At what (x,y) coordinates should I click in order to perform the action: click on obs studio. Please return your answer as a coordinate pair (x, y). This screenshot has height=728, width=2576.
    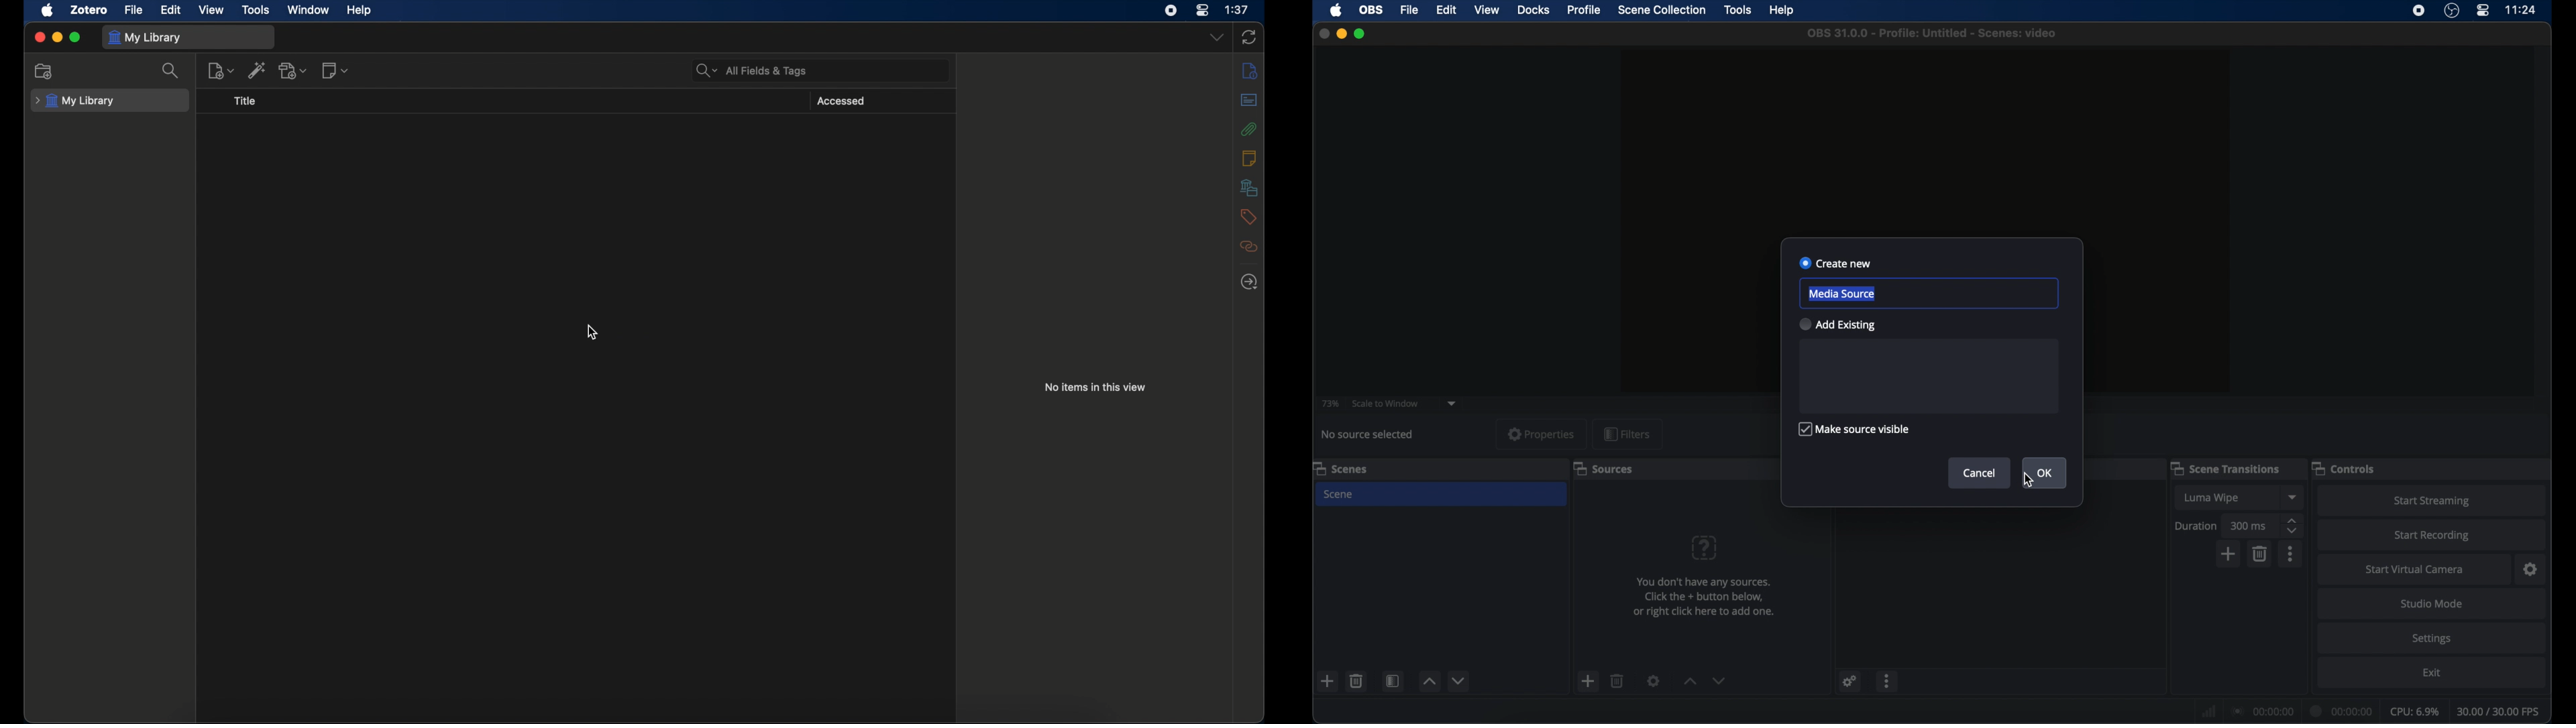
    Looking at the image, I should click on (2451, 11).